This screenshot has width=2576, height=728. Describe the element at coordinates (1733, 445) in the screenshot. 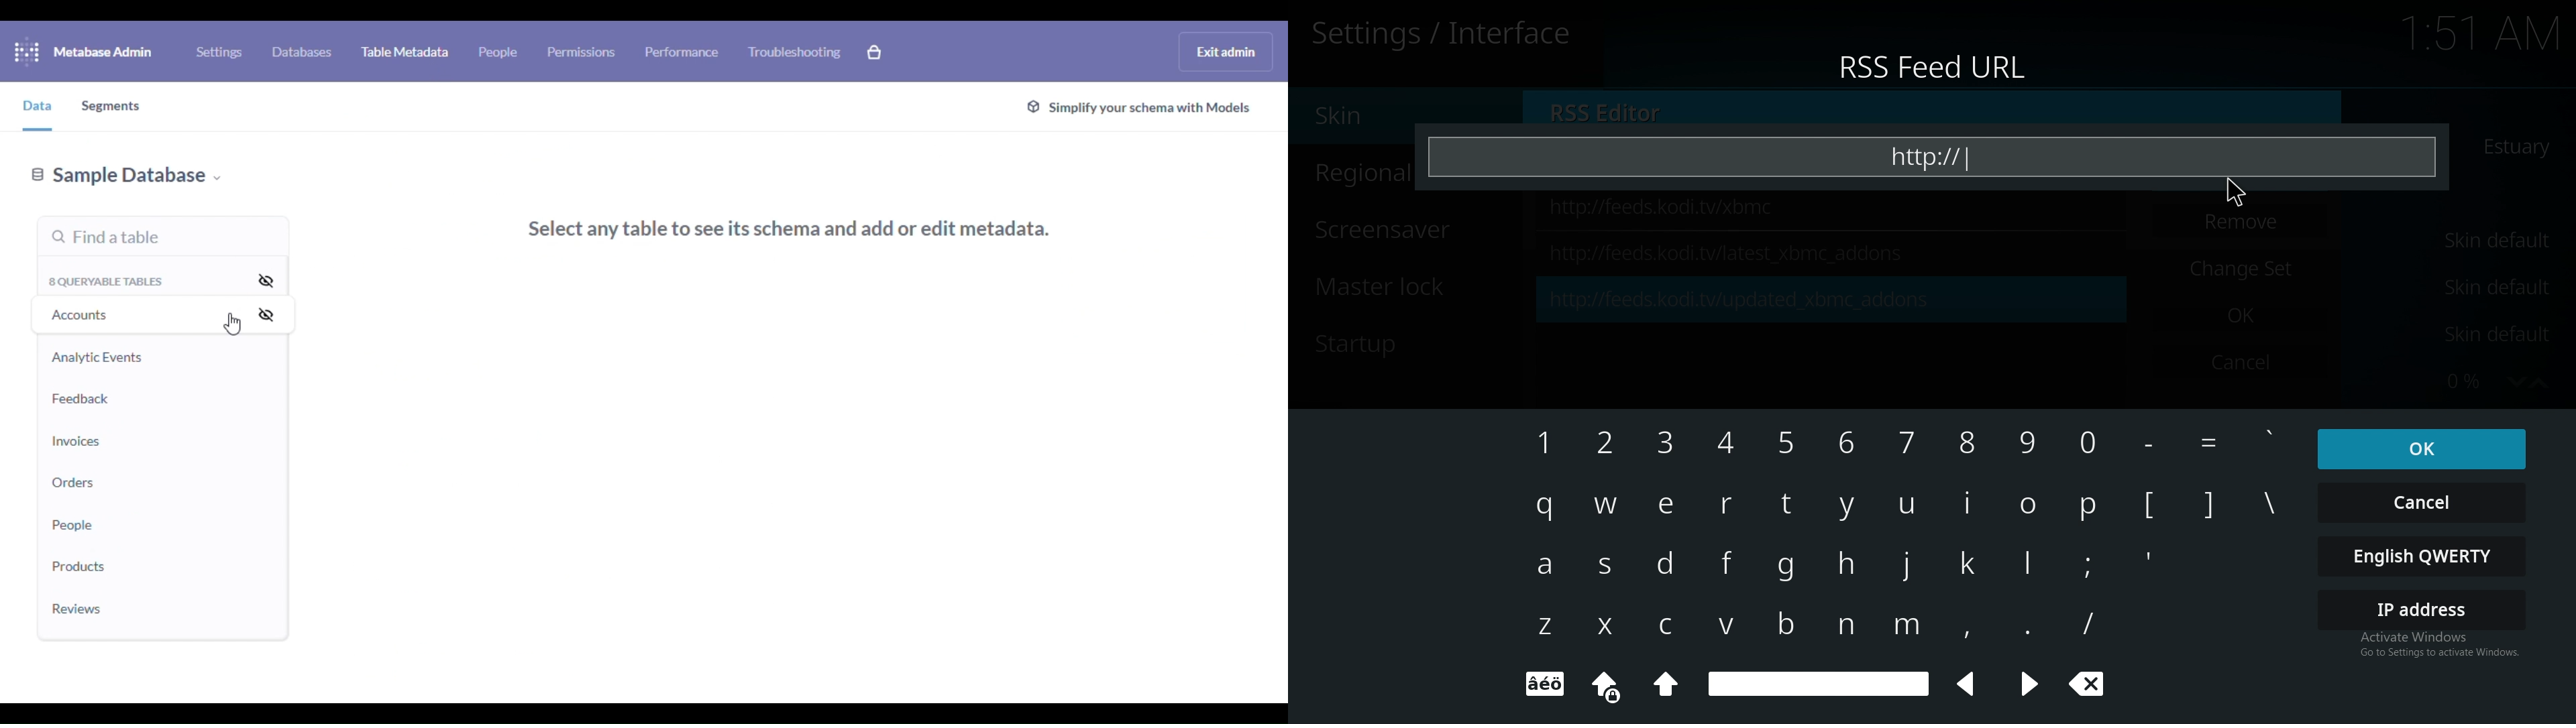

I see `4` at that location.